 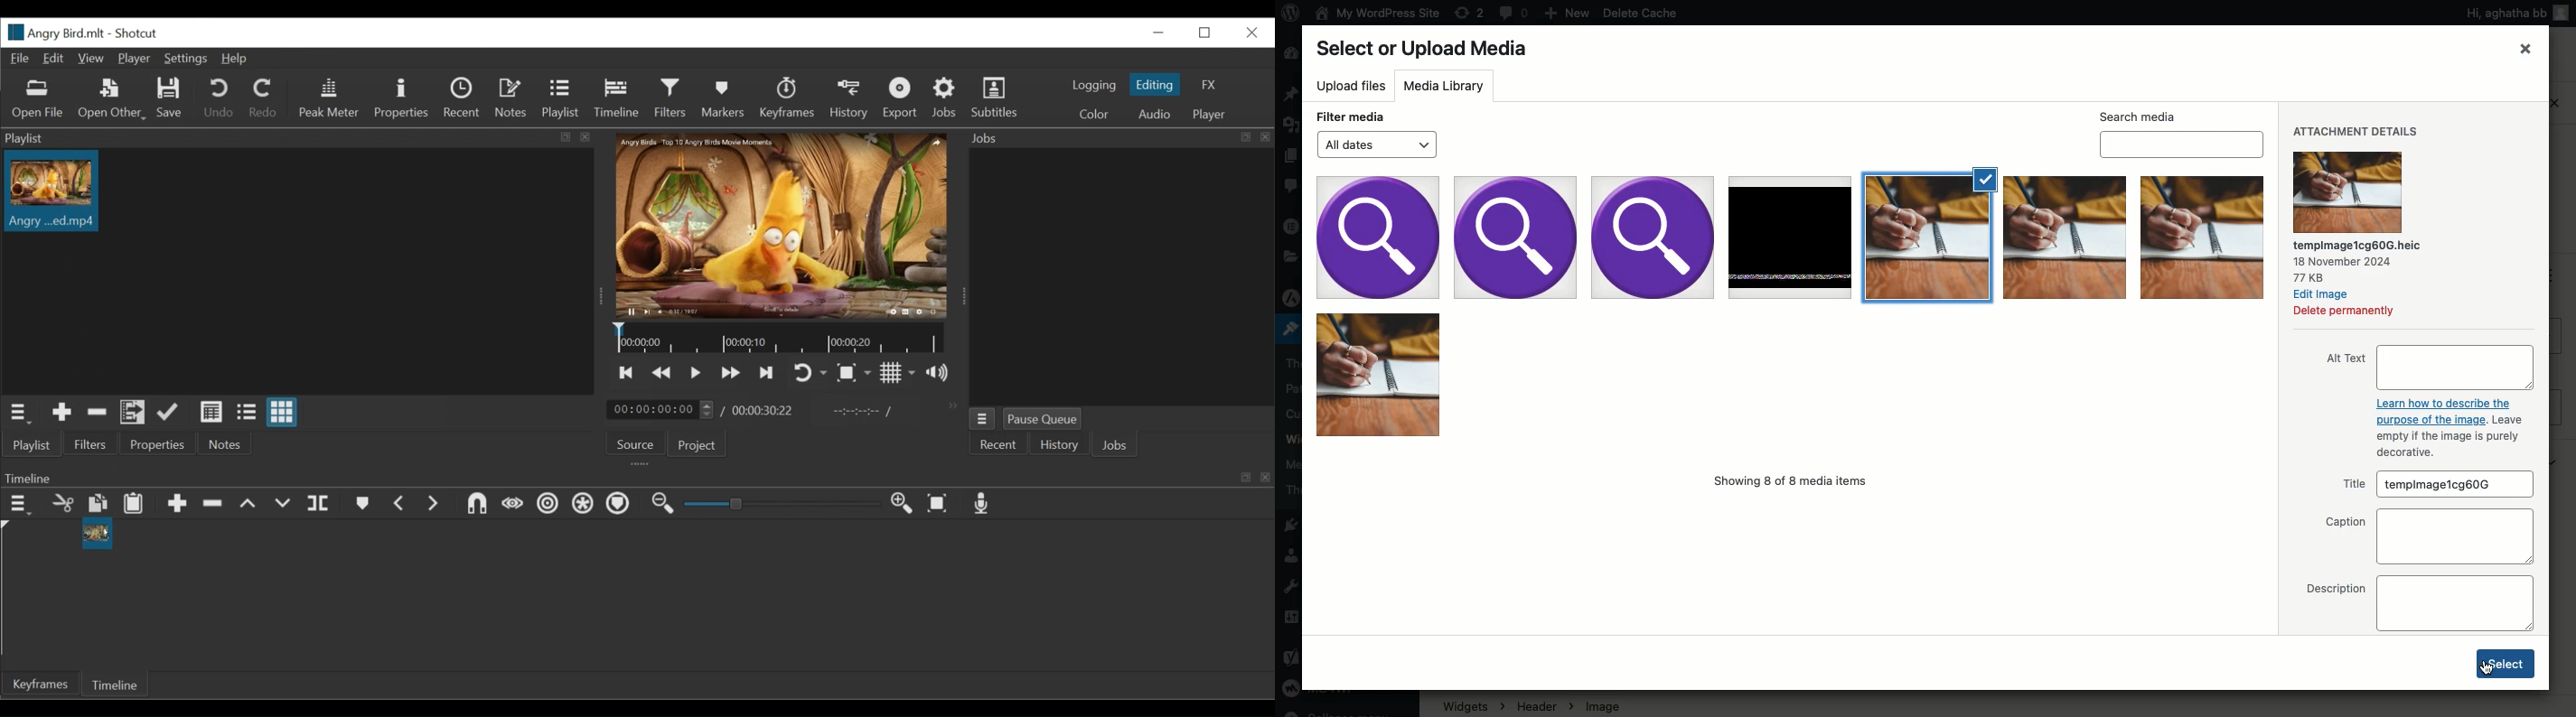 I want to click on Ripple all tracks, so click(x=583, y=503).